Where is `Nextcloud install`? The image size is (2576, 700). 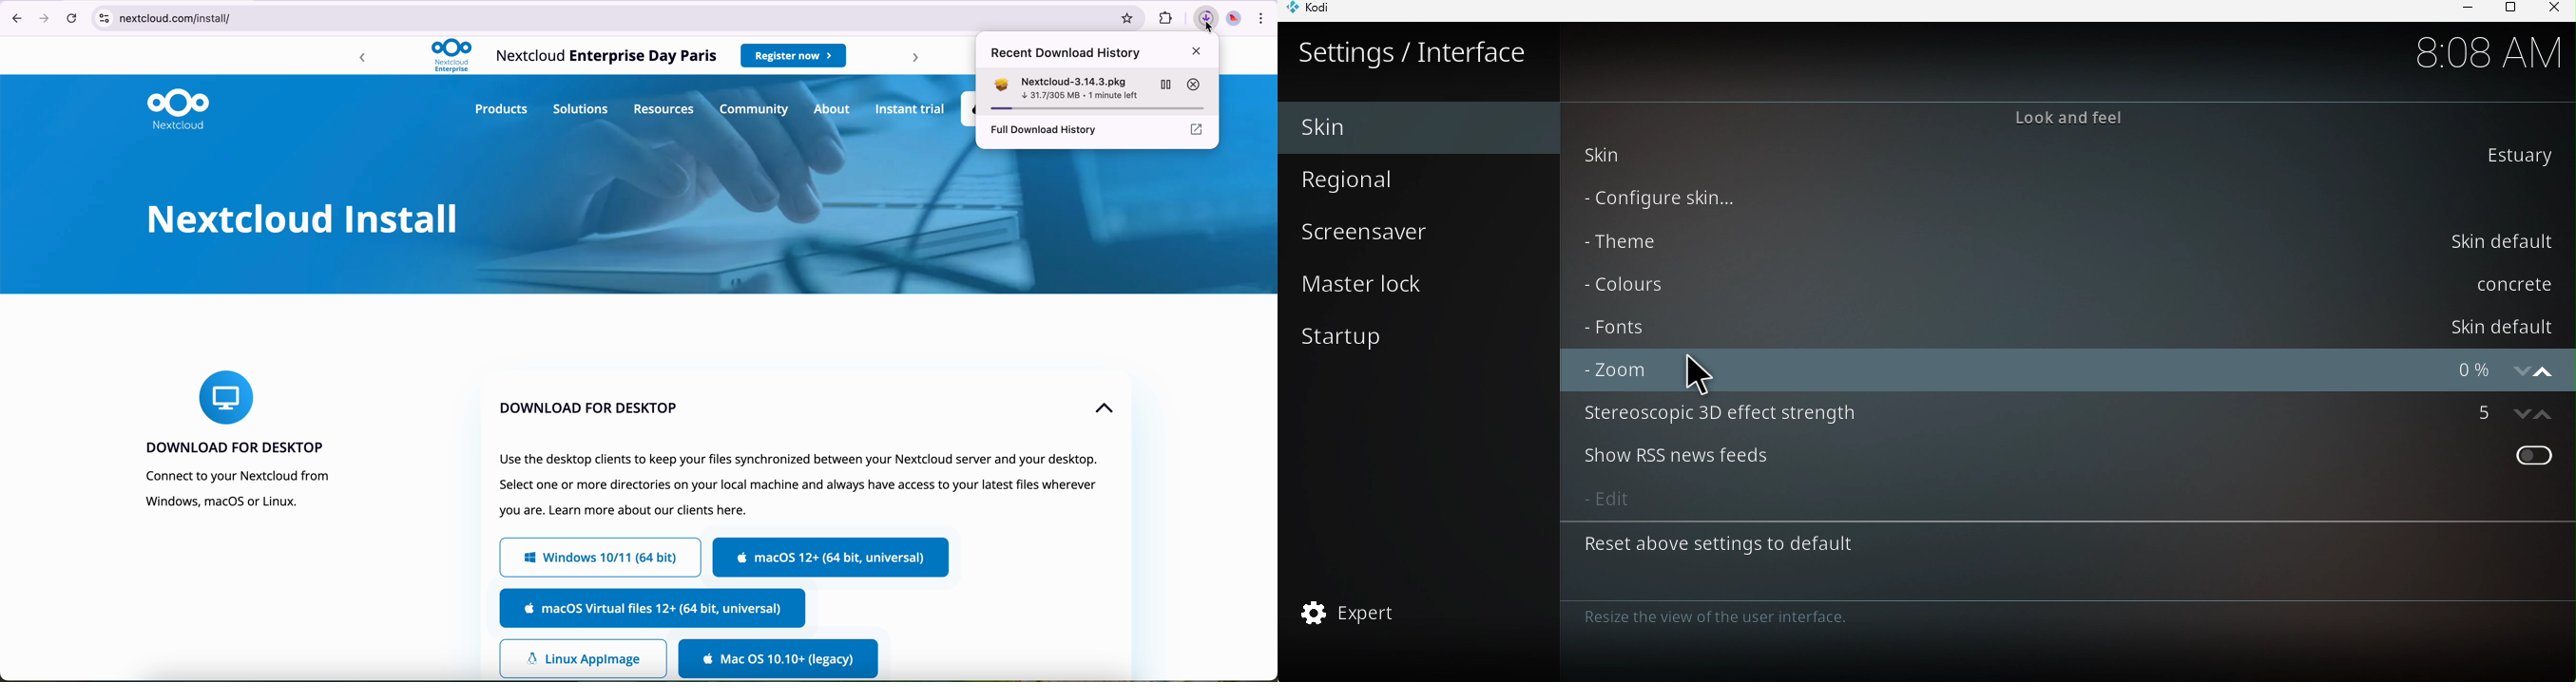 Nextcloud install is located at coordinates (299, 218).